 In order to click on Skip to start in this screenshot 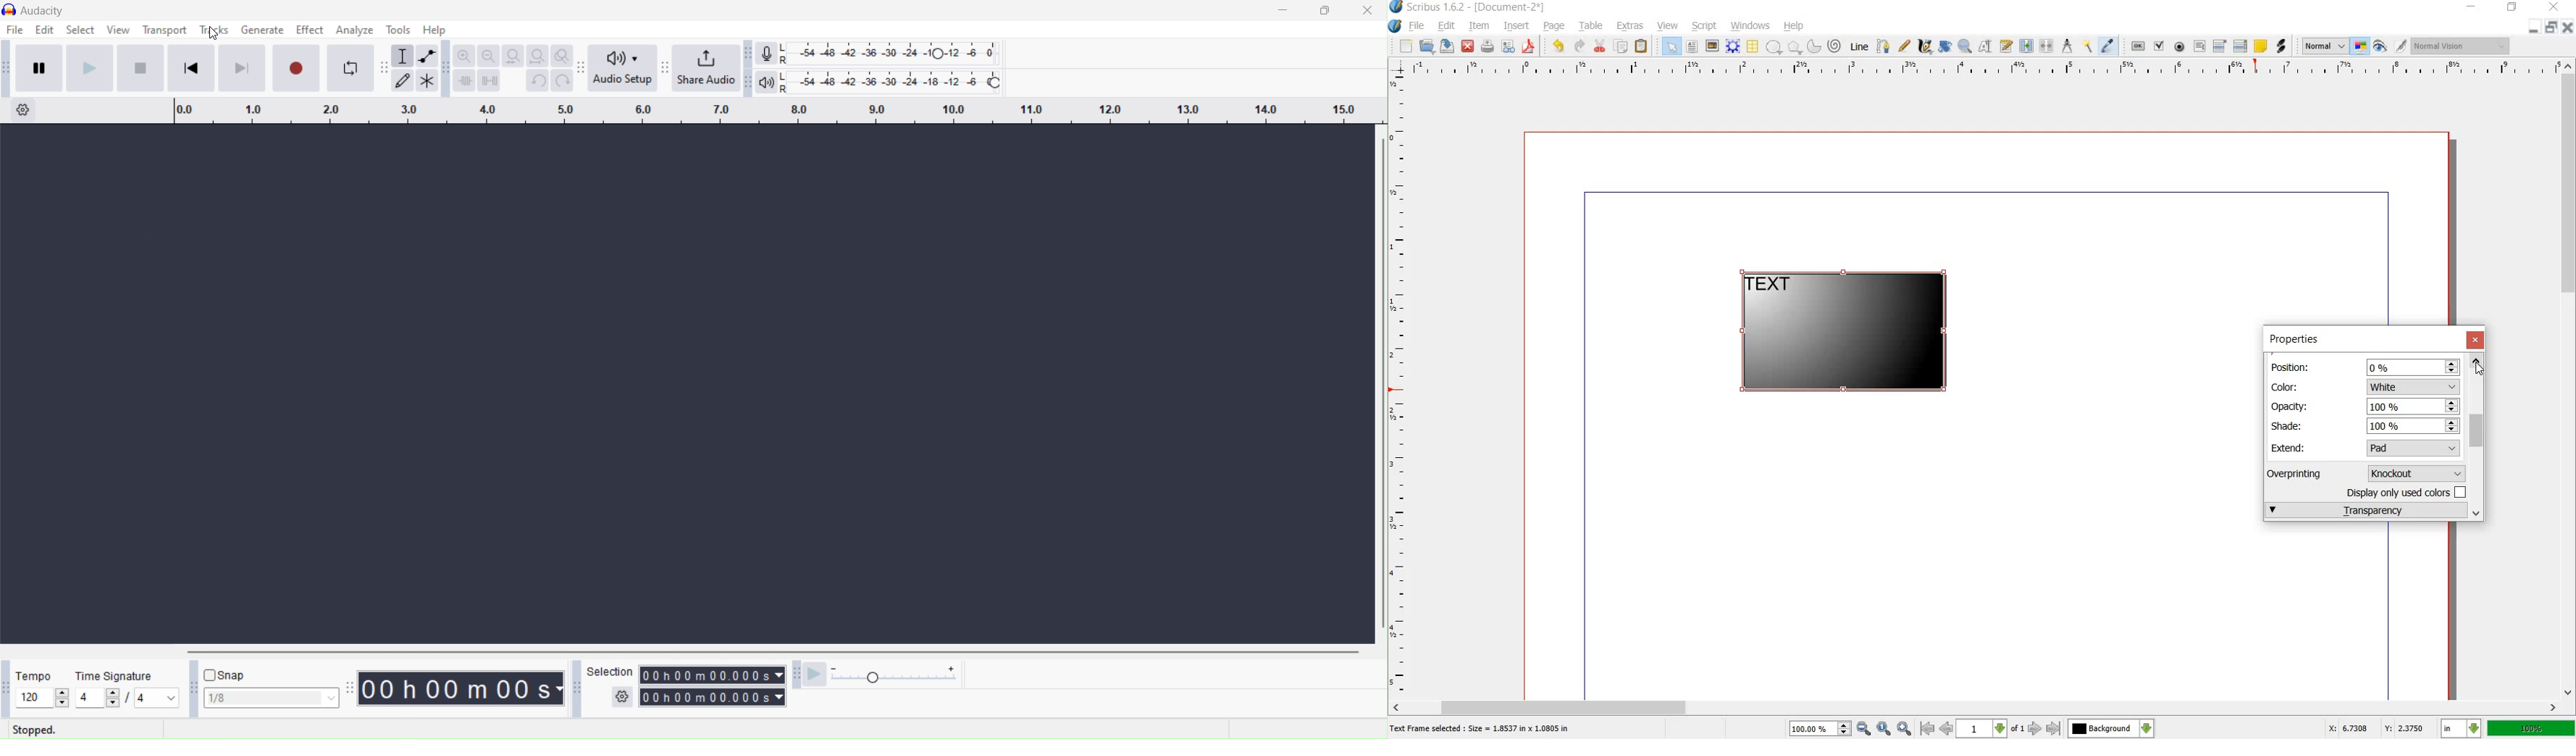, I will do `click(140, 68)`.